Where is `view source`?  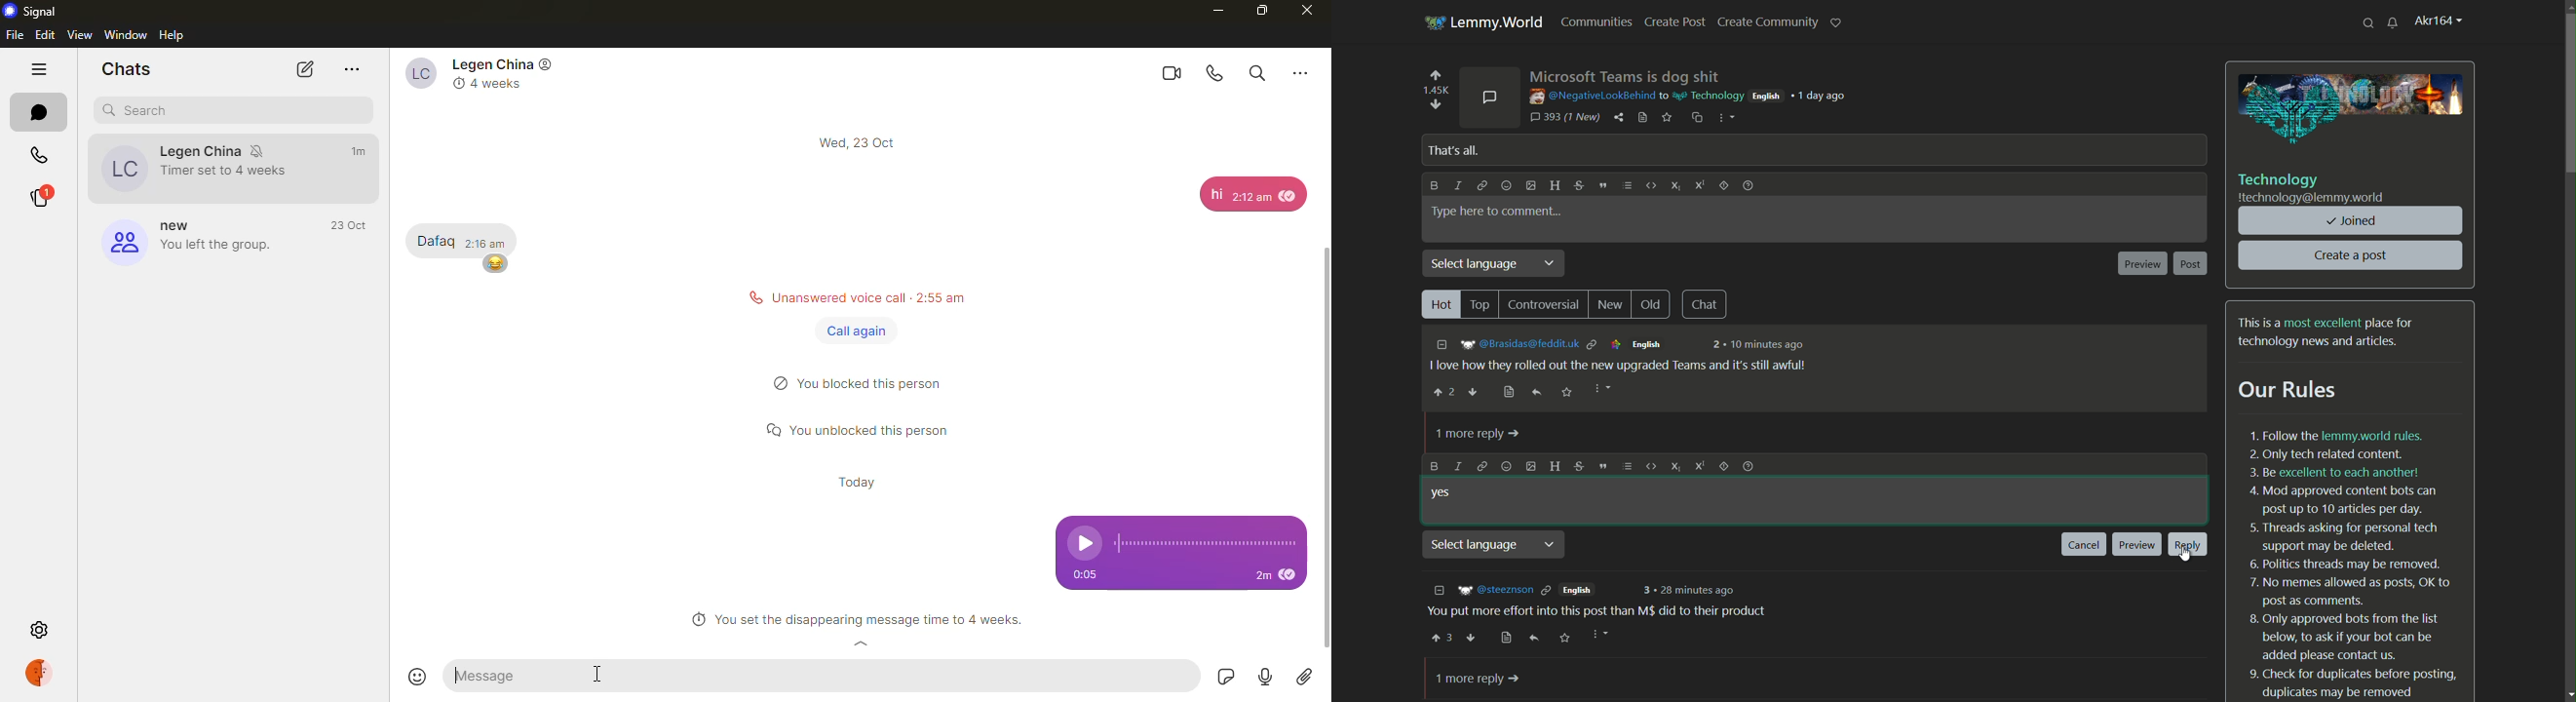
view source is located at coordinates (1642, 118).